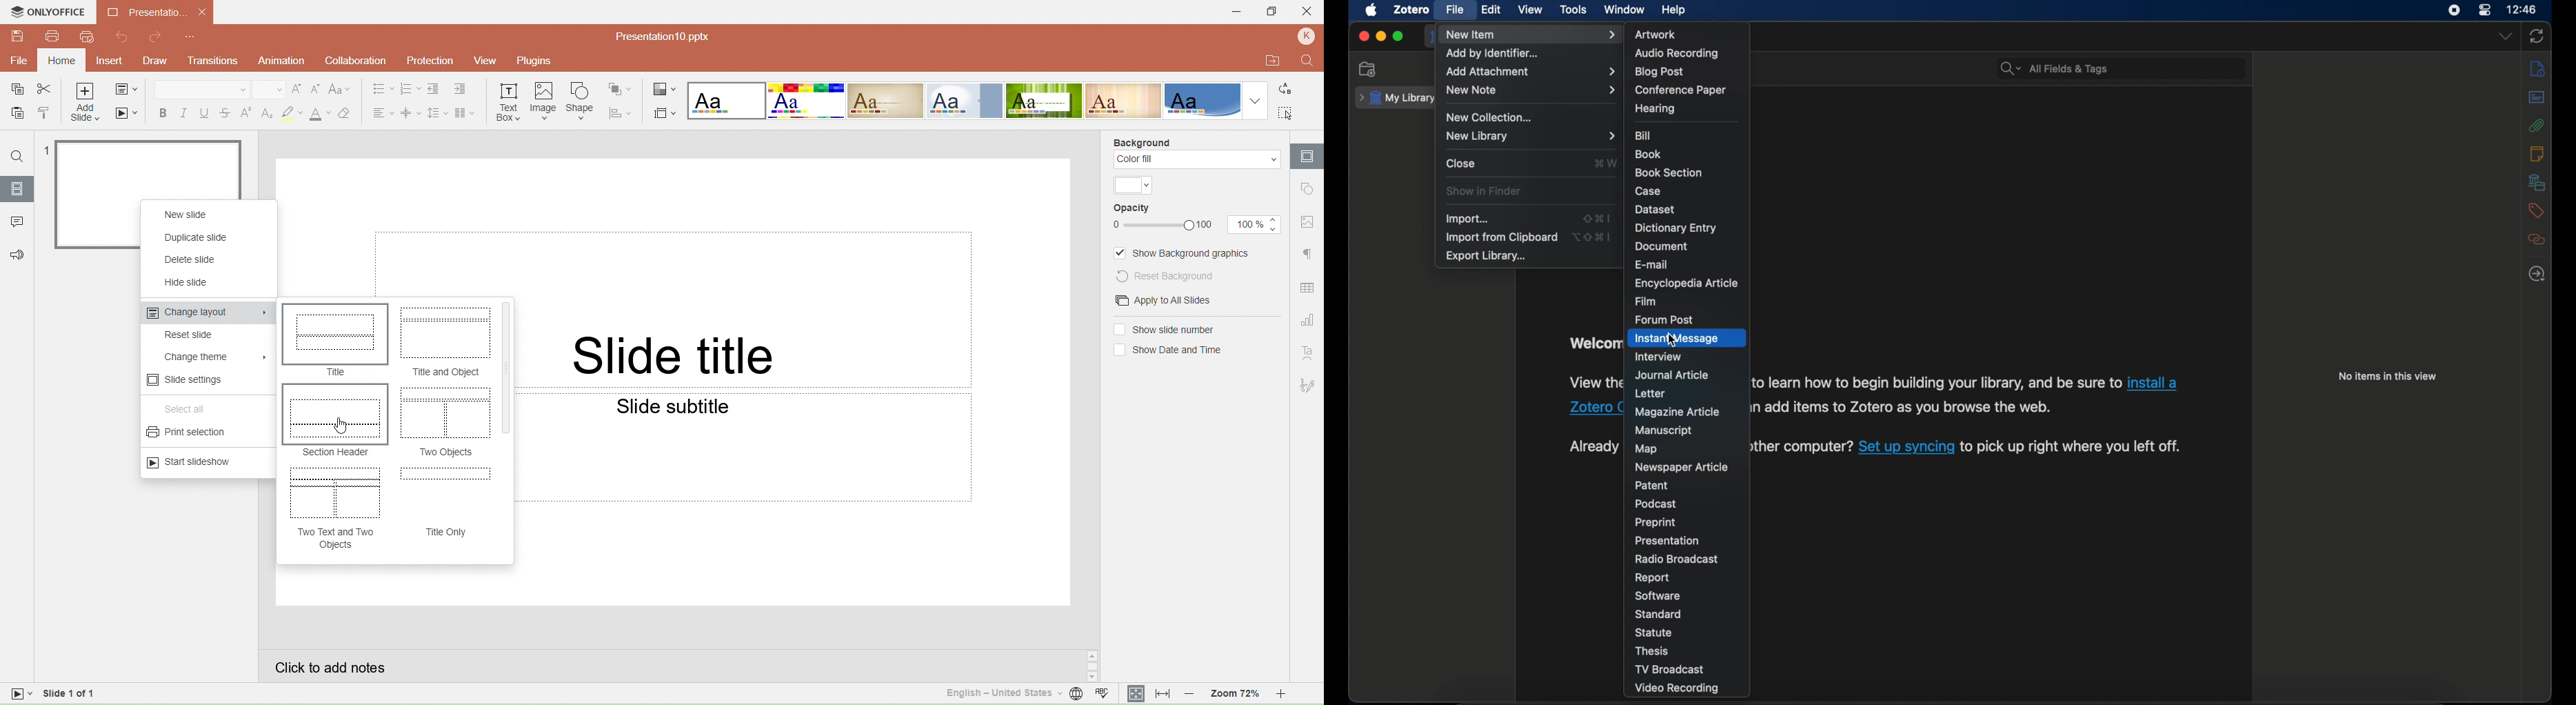 The image size is (2576, 728). What do you see at coordinates (291, 113) in the screenshot?
I see `Highlight` at bounding box center [291, 113].